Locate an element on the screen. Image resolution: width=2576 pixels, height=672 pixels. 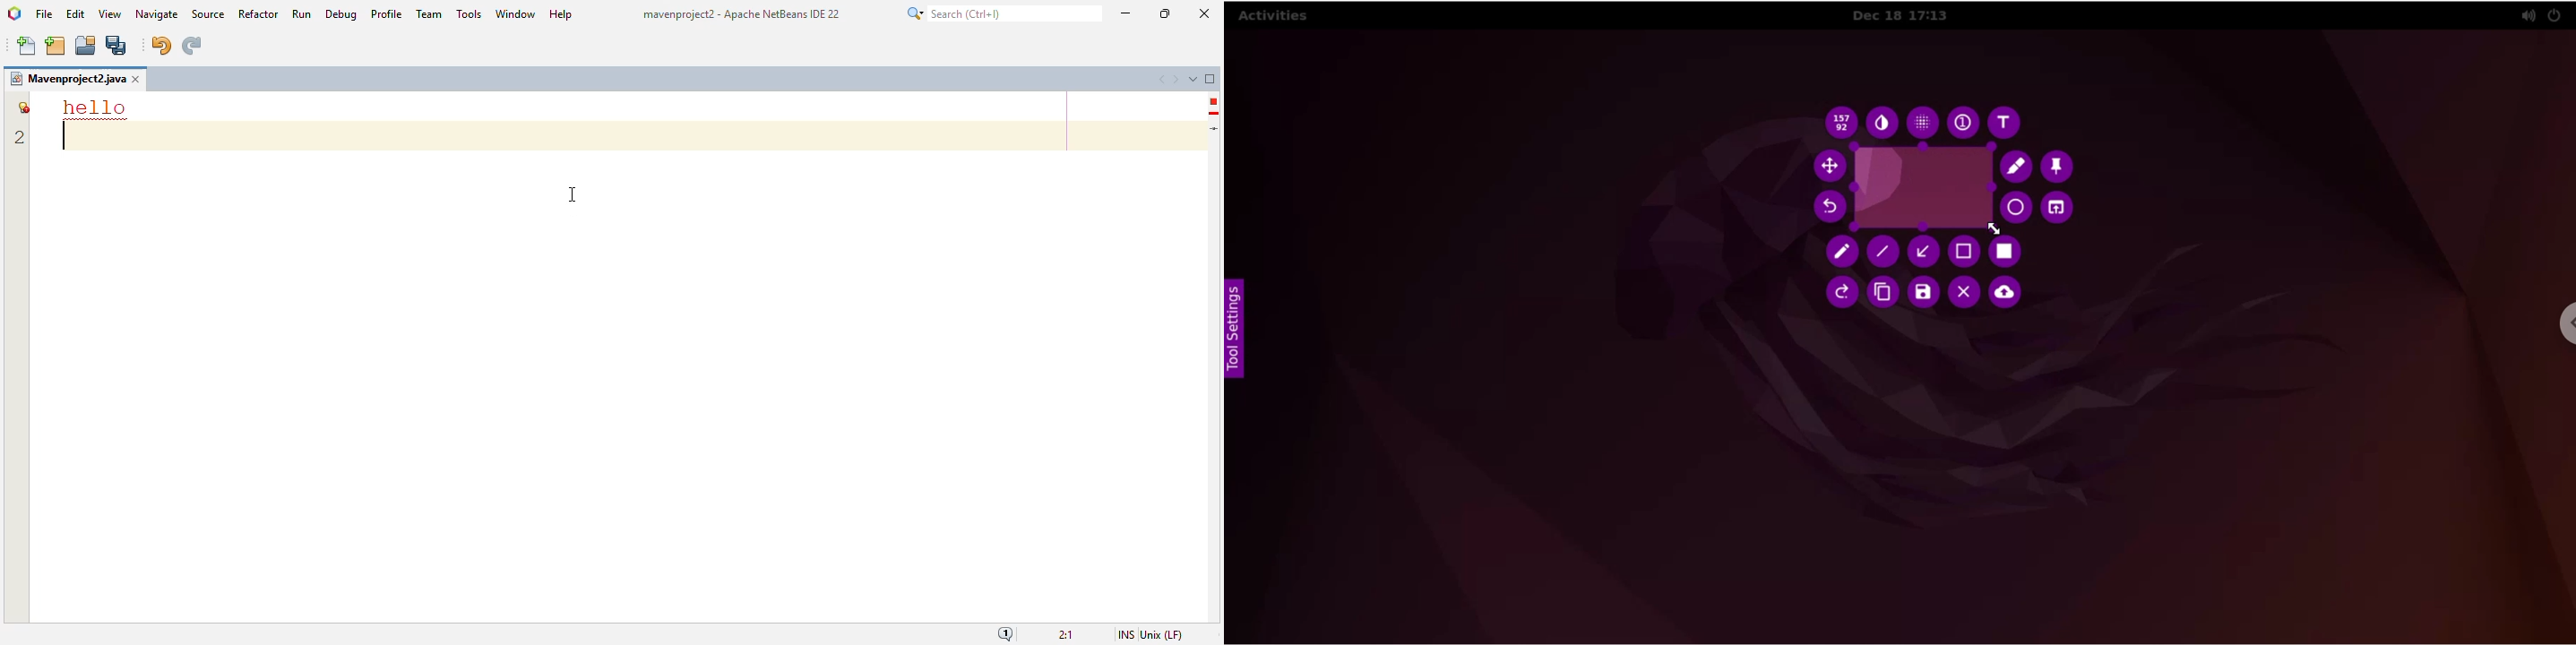
close window is located at coordinates (138, 79).